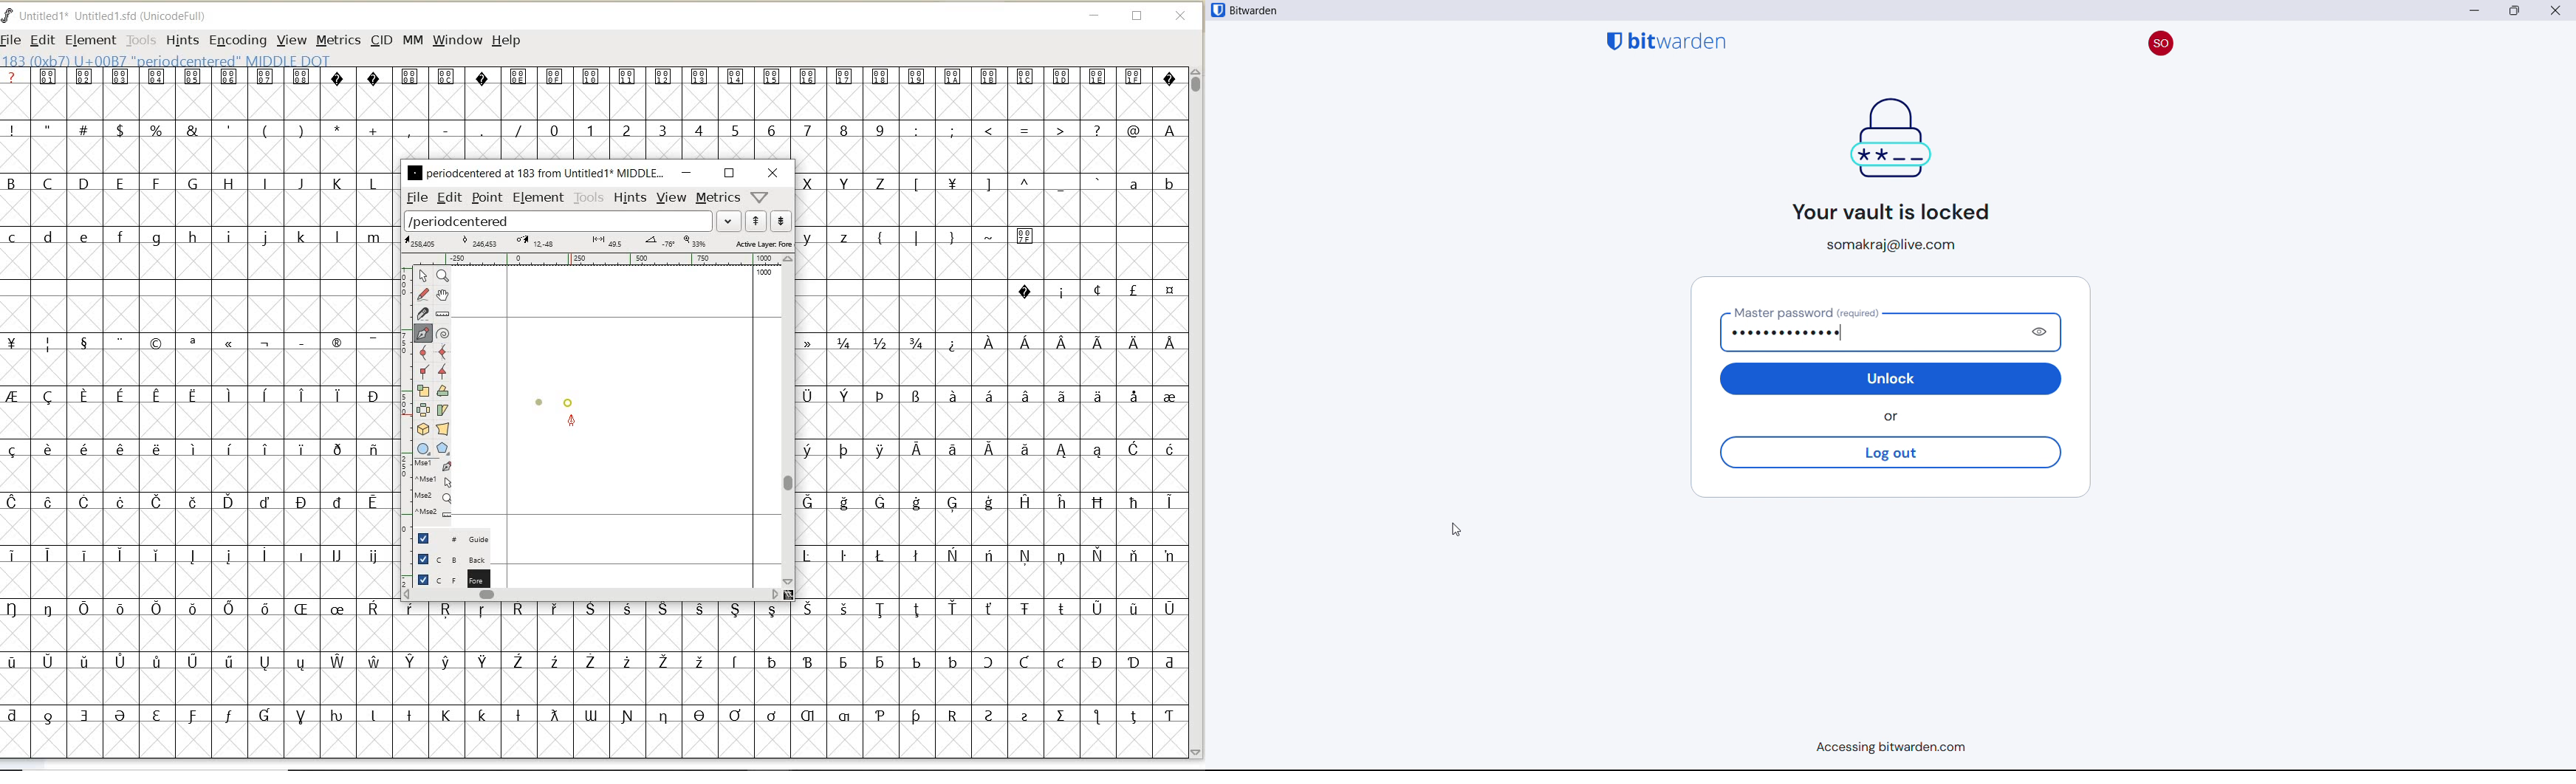 Image resolution: width=2576 pixels, height=784 pixels. Describe the element at coordinates (1182, 16) in the screenshot. I see `CLOSE` at that location.